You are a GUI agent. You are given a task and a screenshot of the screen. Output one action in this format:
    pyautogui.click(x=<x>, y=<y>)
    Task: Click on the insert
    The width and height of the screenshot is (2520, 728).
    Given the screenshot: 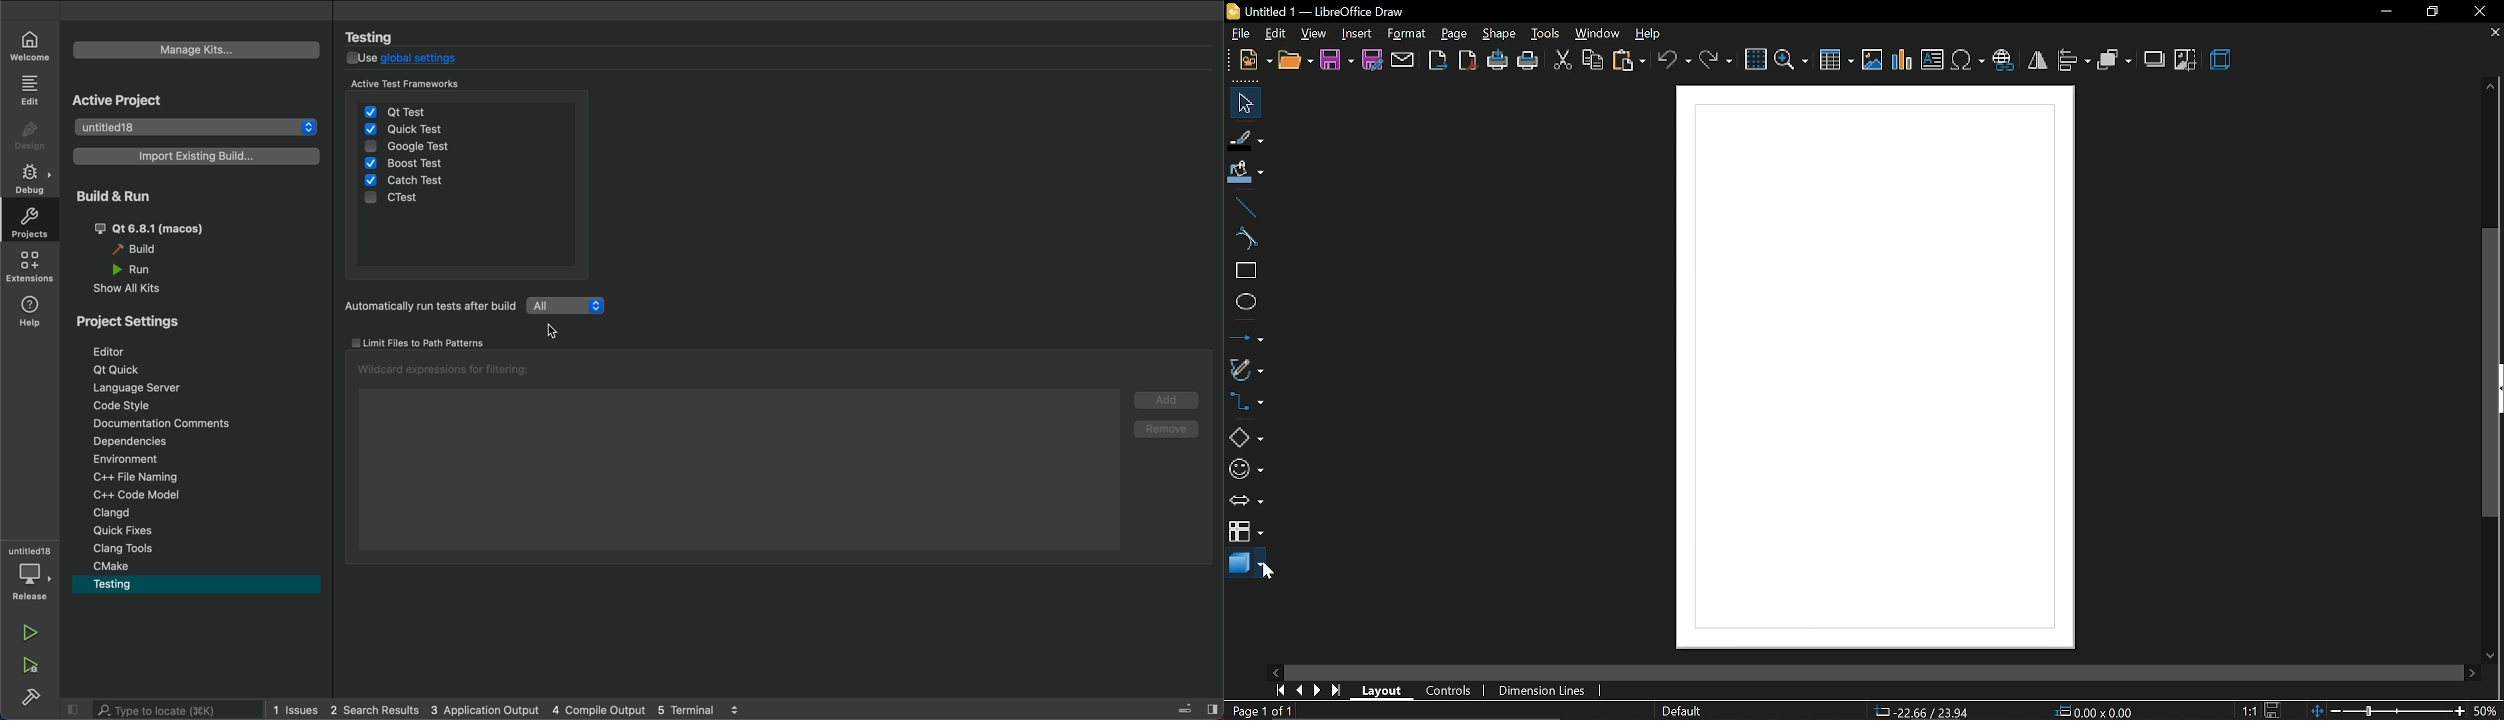 What is the action you would take?
    pyautogui.click(x=1357, y=33)
    